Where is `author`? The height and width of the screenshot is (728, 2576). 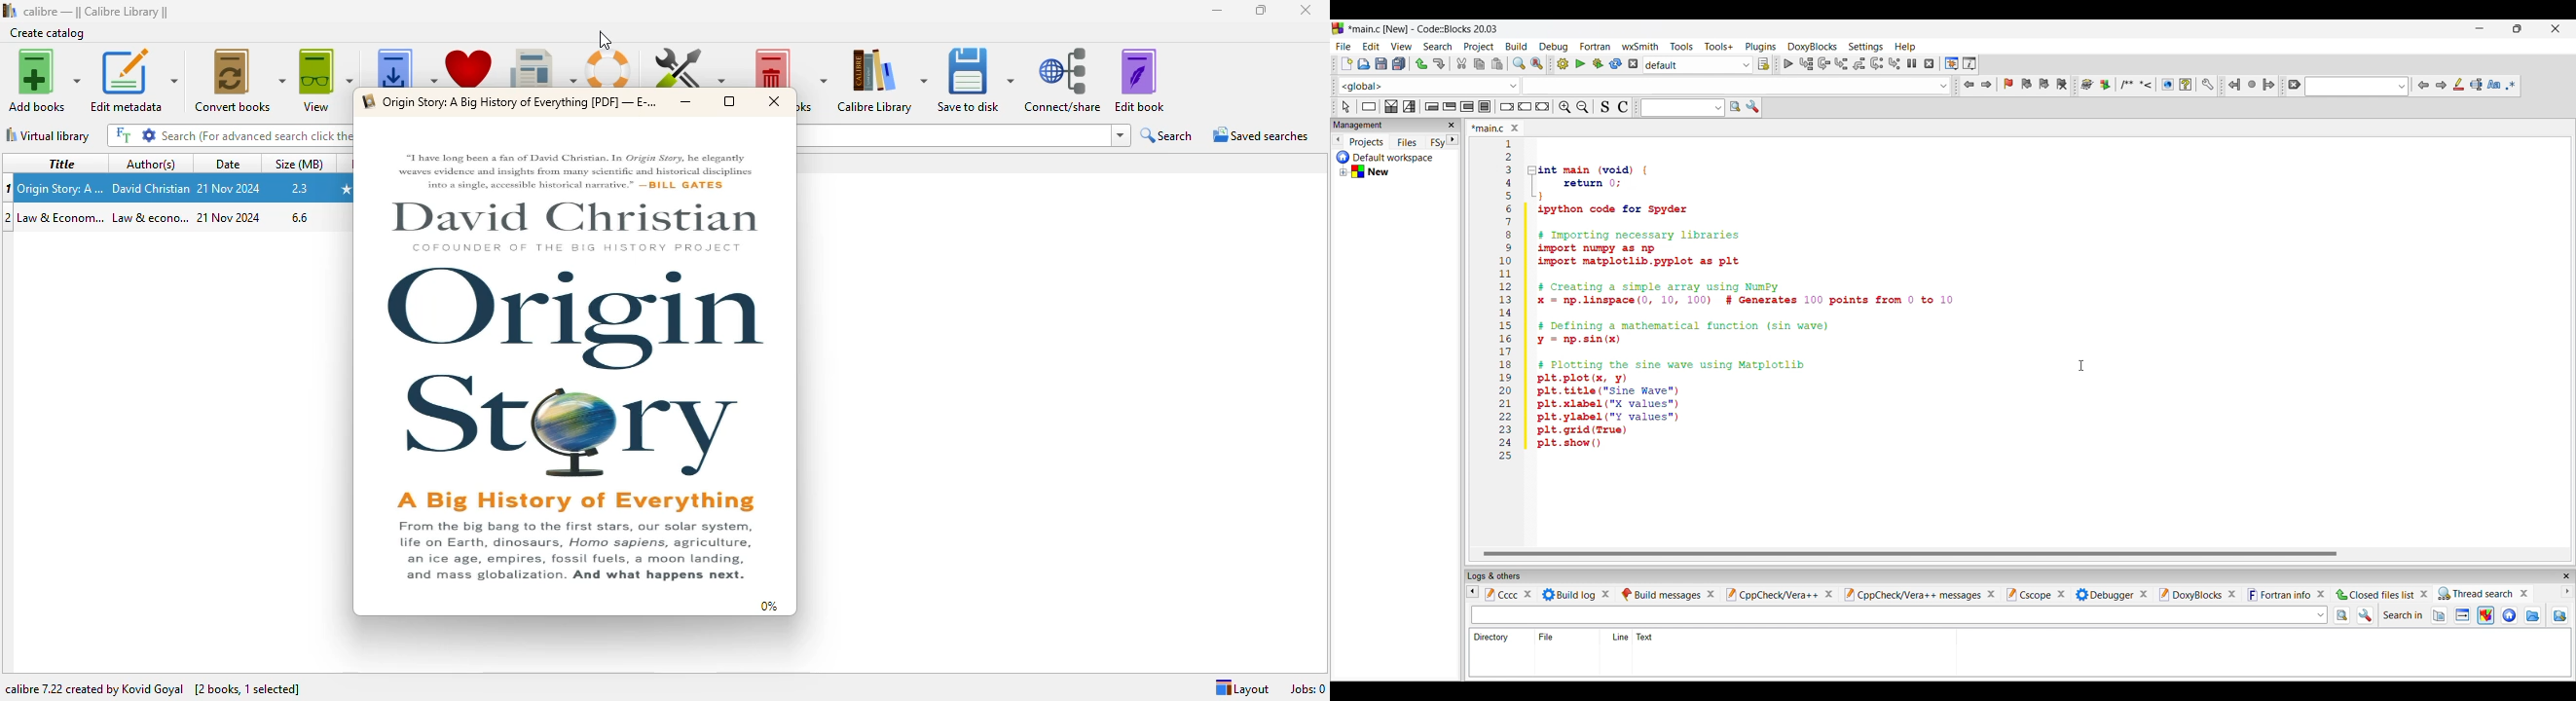 author is located at coordinates (151, 218).